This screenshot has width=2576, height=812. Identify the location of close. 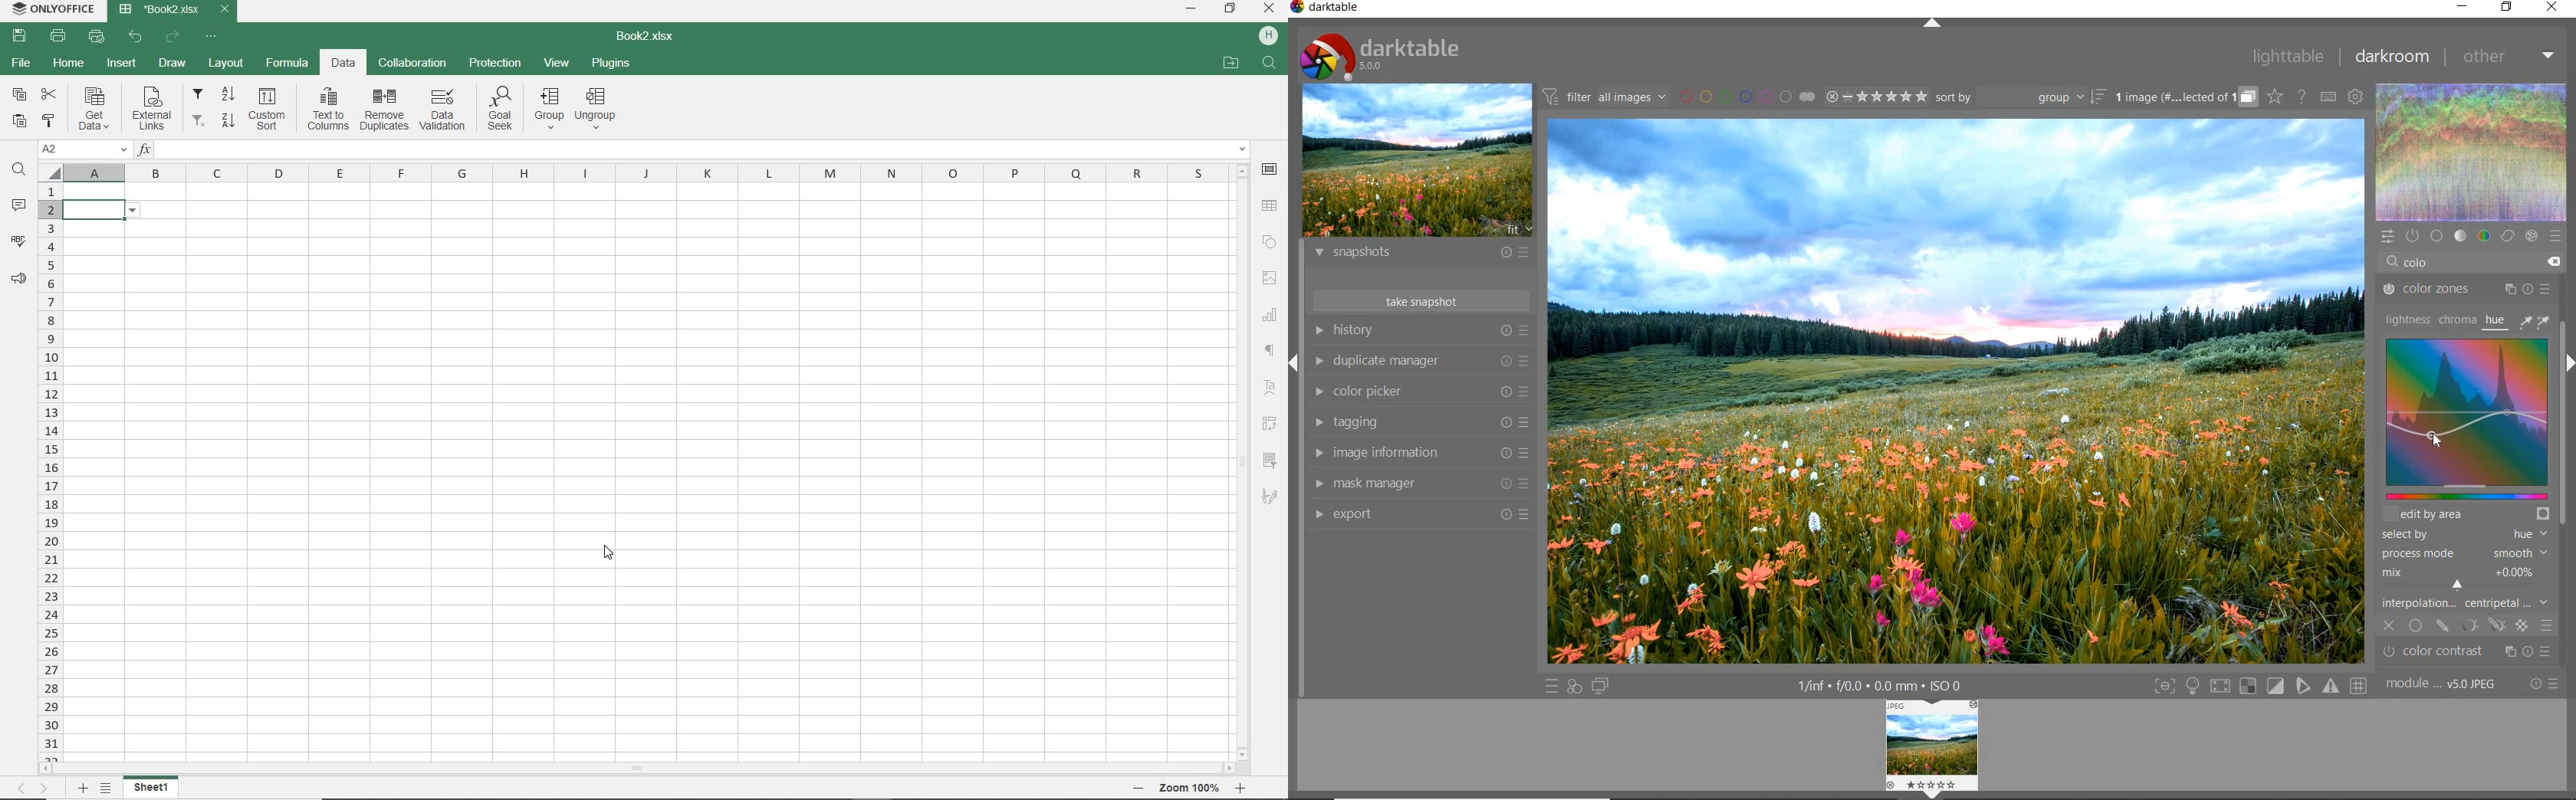
(2553, 7).